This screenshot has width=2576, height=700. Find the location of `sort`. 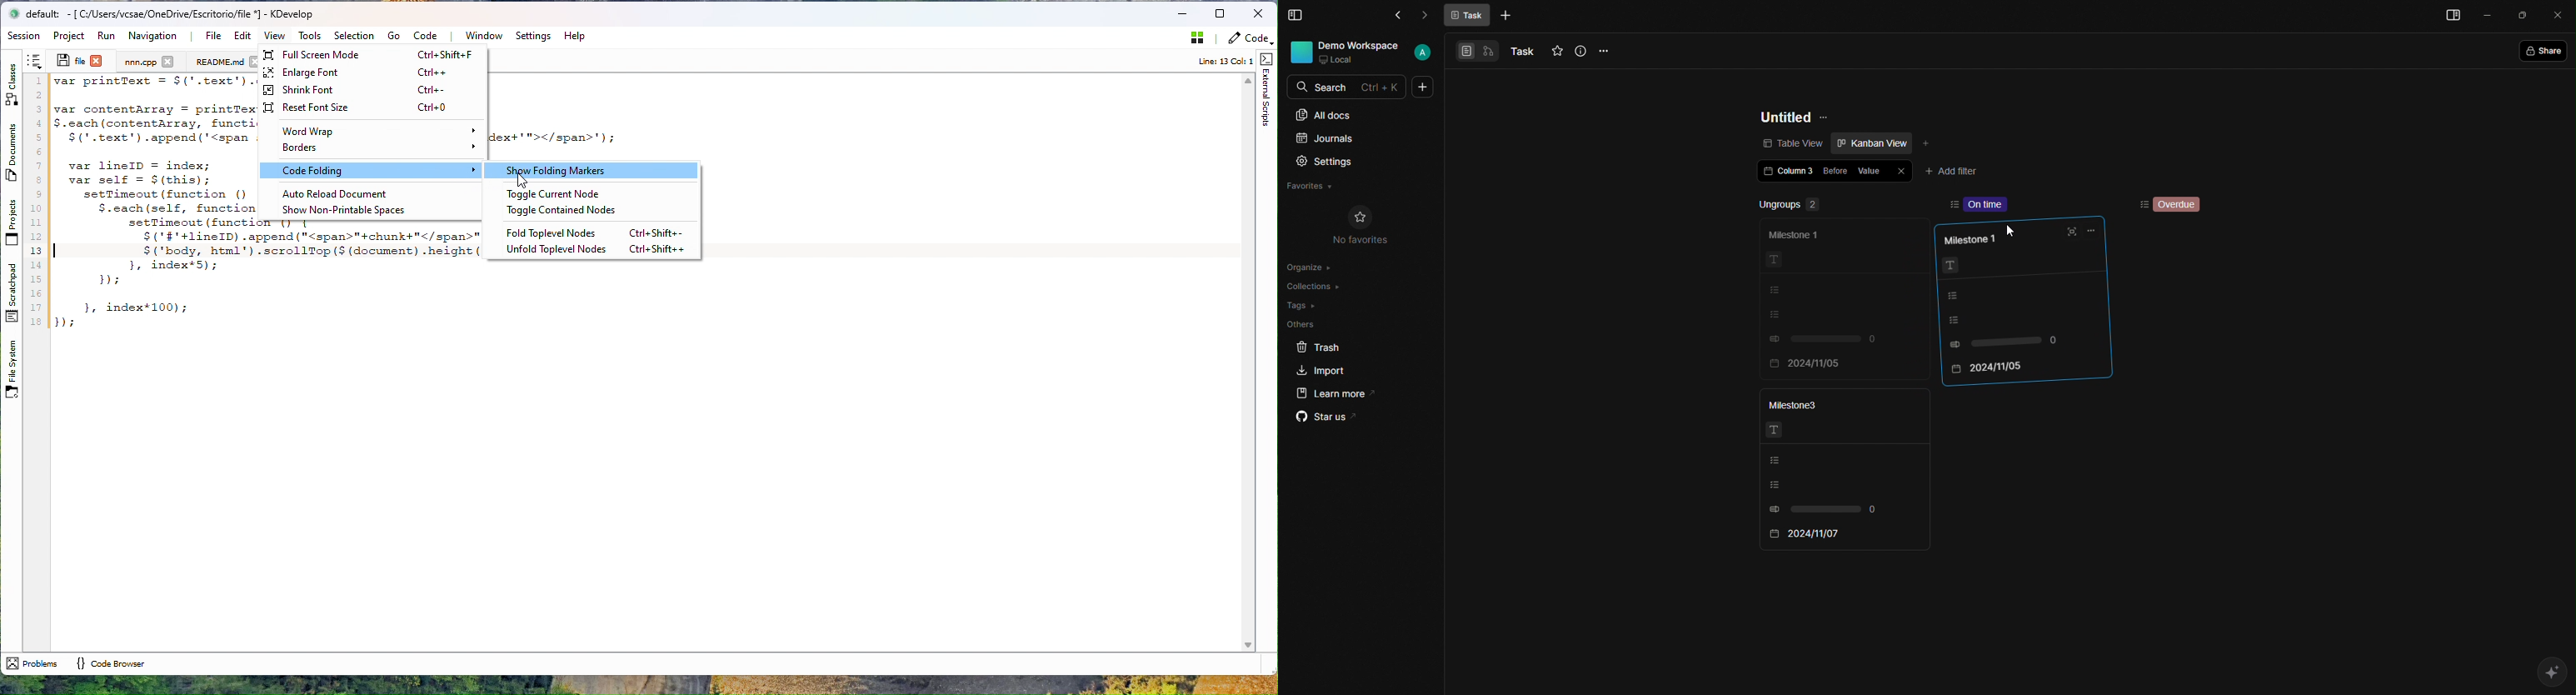

sort is located at coordinates (1955, 204).